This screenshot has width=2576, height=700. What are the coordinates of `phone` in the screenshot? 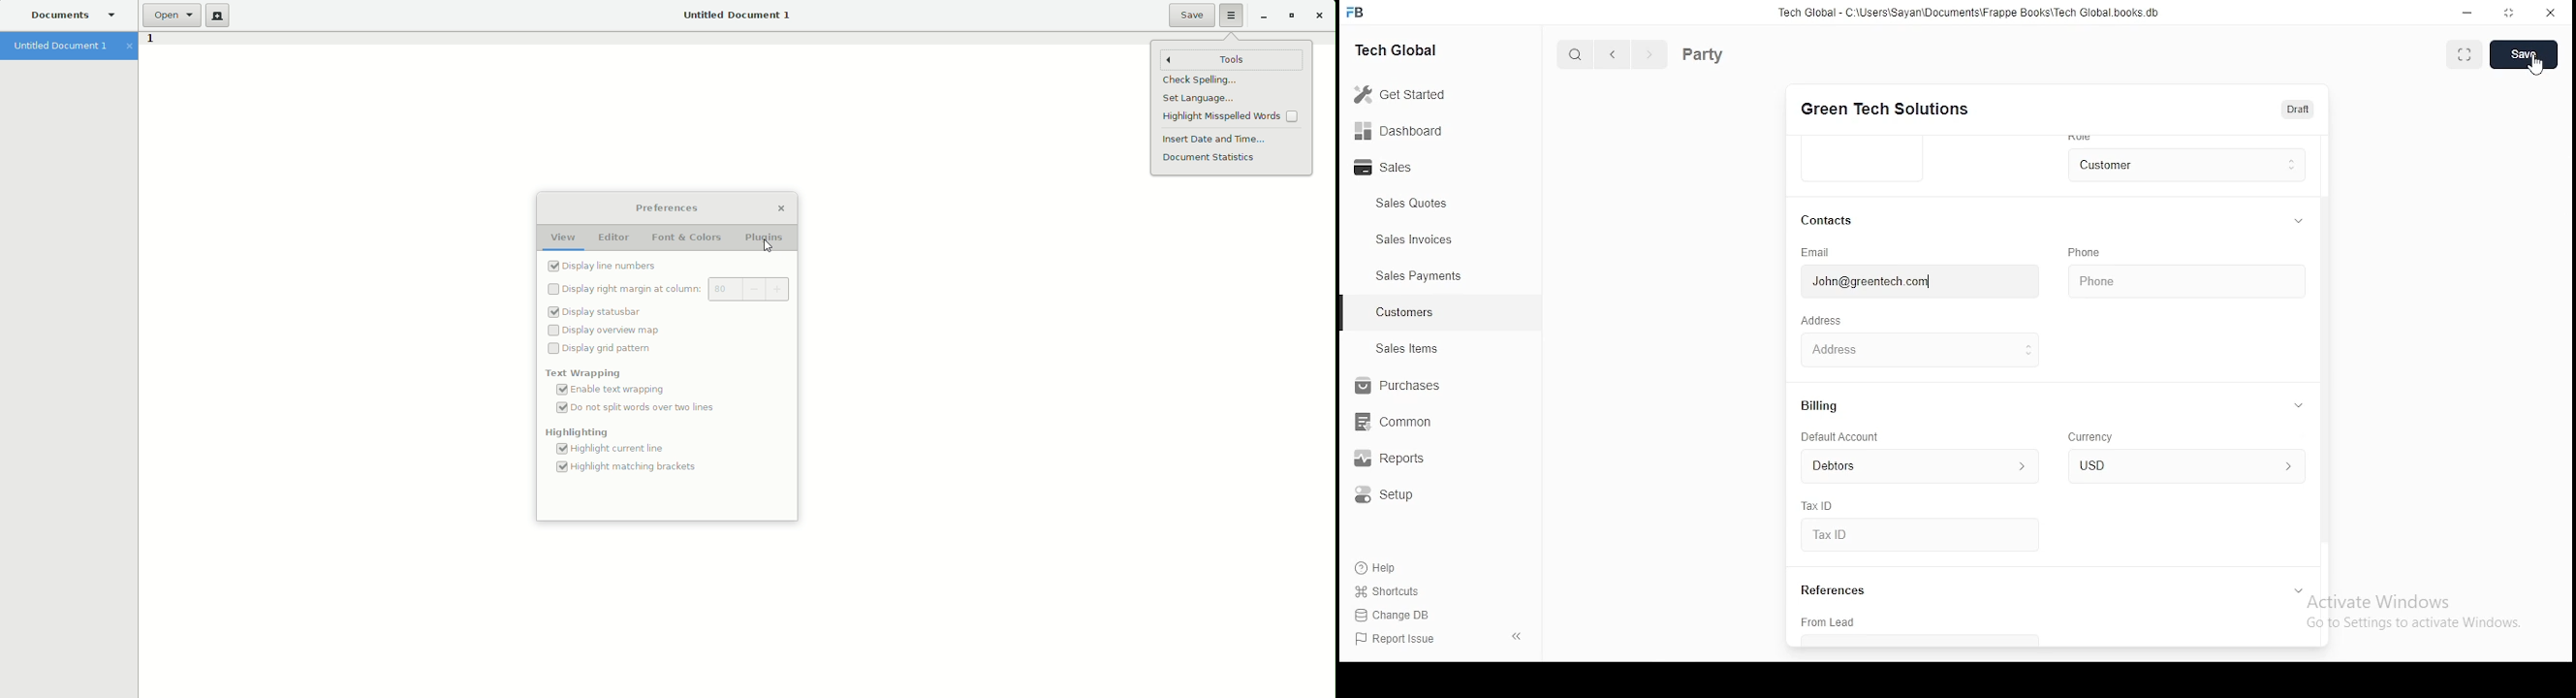 It's located at (2180, 281).